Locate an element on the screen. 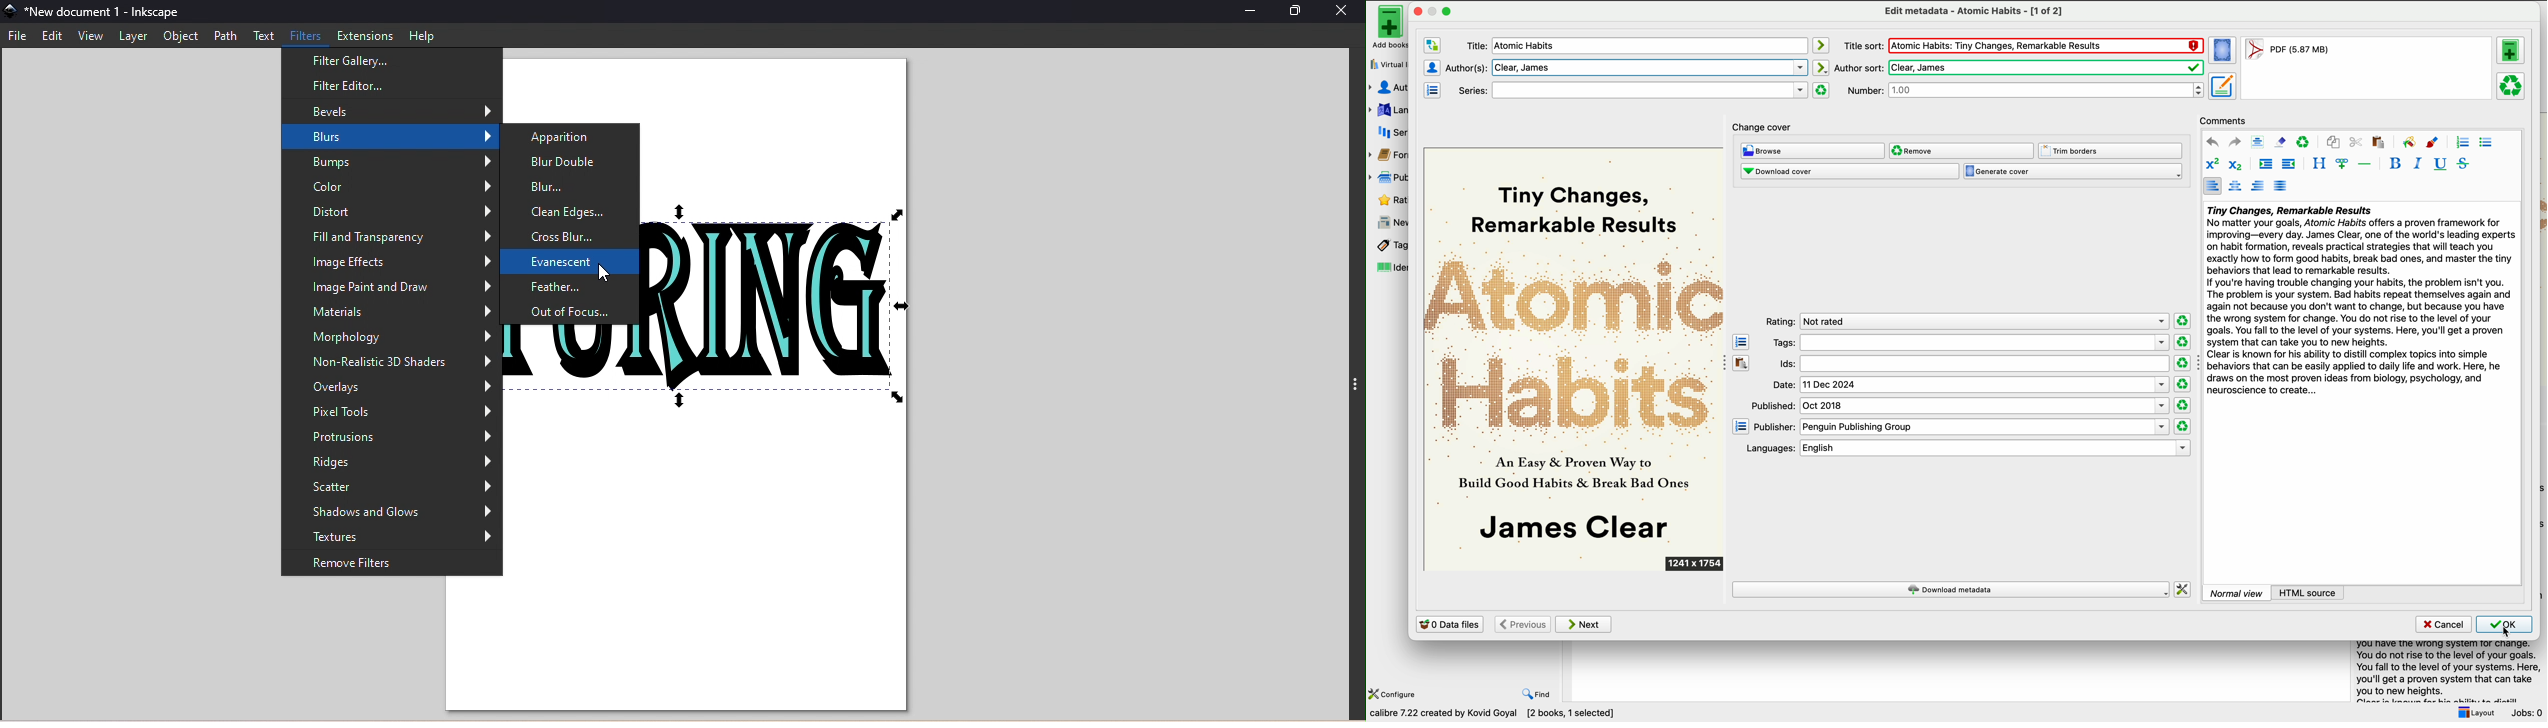 The image size is (2548, 728). automatically mode icon is located at coordinates (1821, 44).